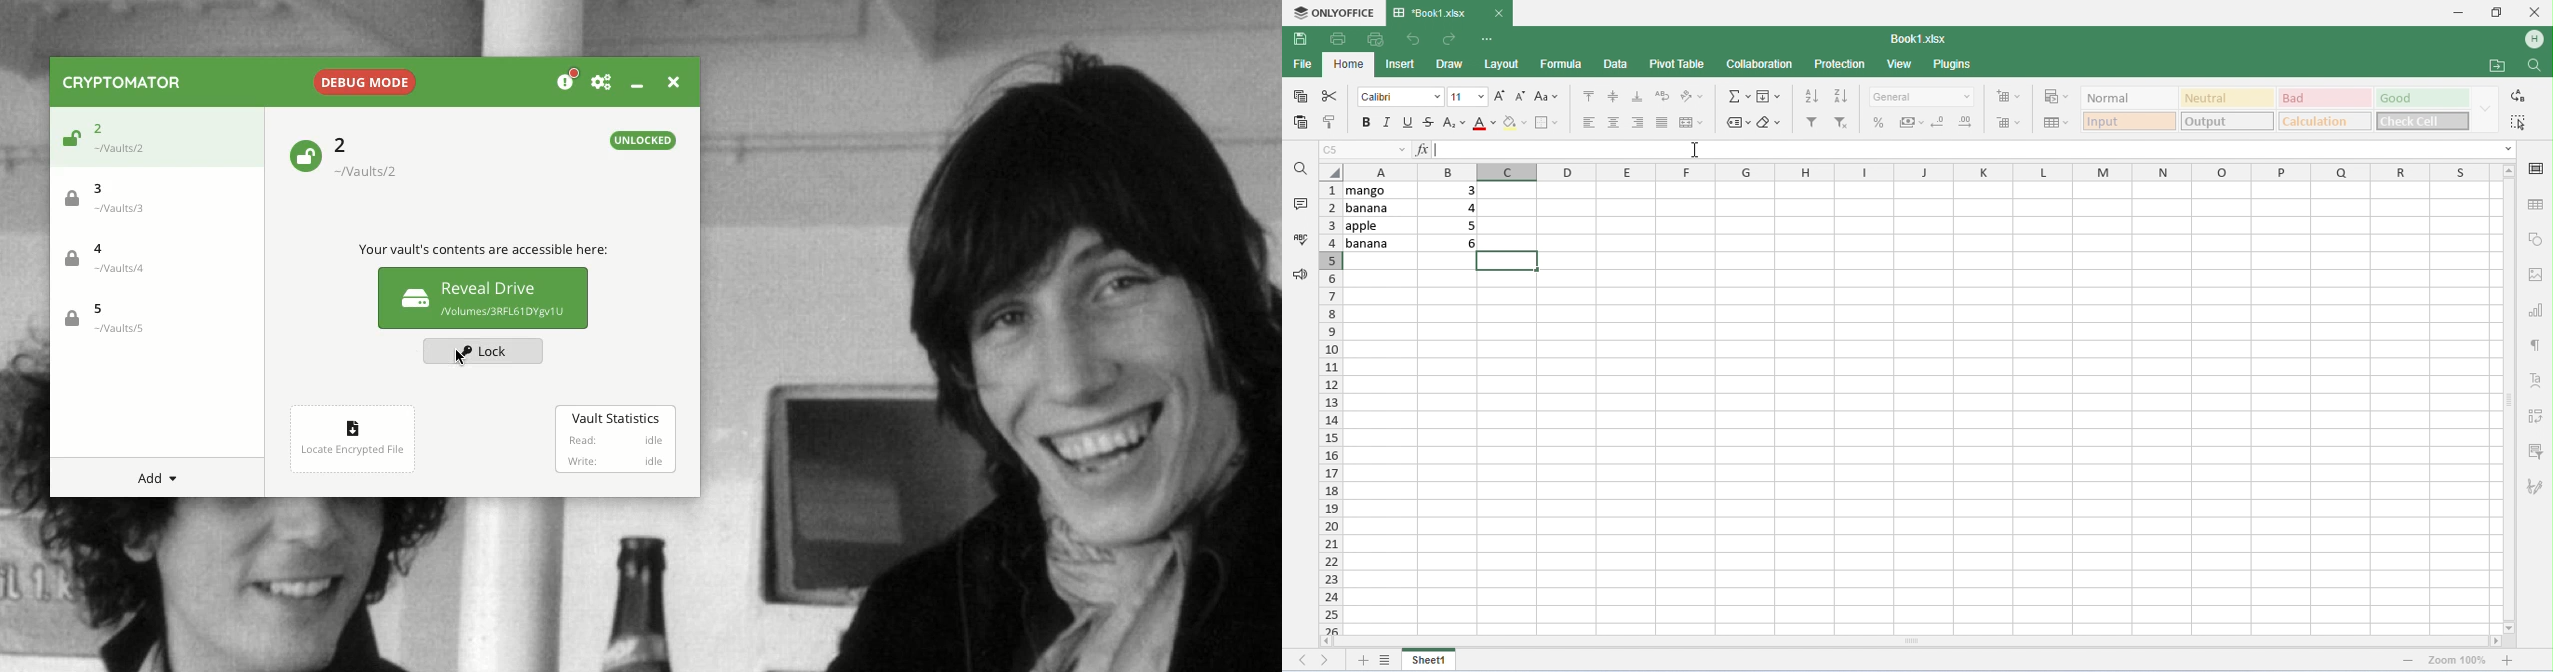 The width and height of the screenshot is (2576, 672). Describe the element at coordinates (2535, 40) in the screenshot. I see `account` at that location.